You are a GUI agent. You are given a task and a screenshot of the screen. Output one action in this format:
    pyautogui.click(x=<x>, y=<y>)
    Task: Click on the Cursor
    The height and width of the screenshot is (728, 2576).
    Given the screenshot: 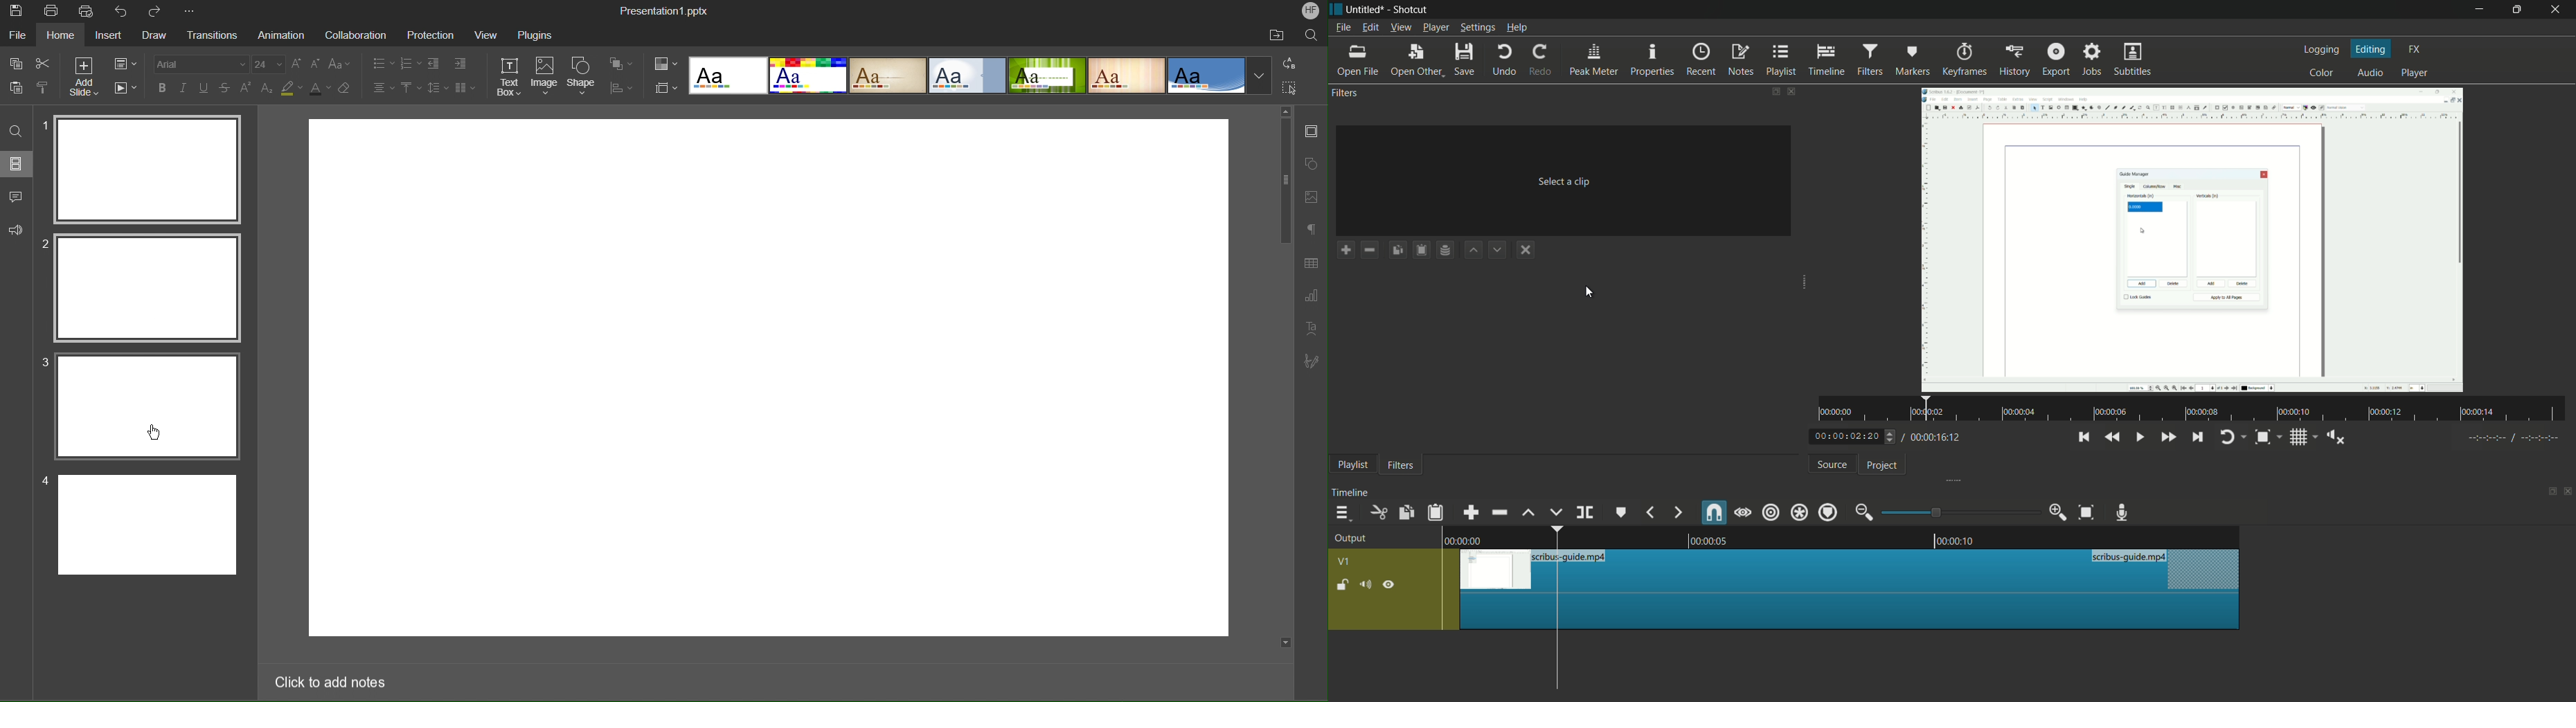 What is the action you would take?
    pyautogui.click(x=156, y=431)
    